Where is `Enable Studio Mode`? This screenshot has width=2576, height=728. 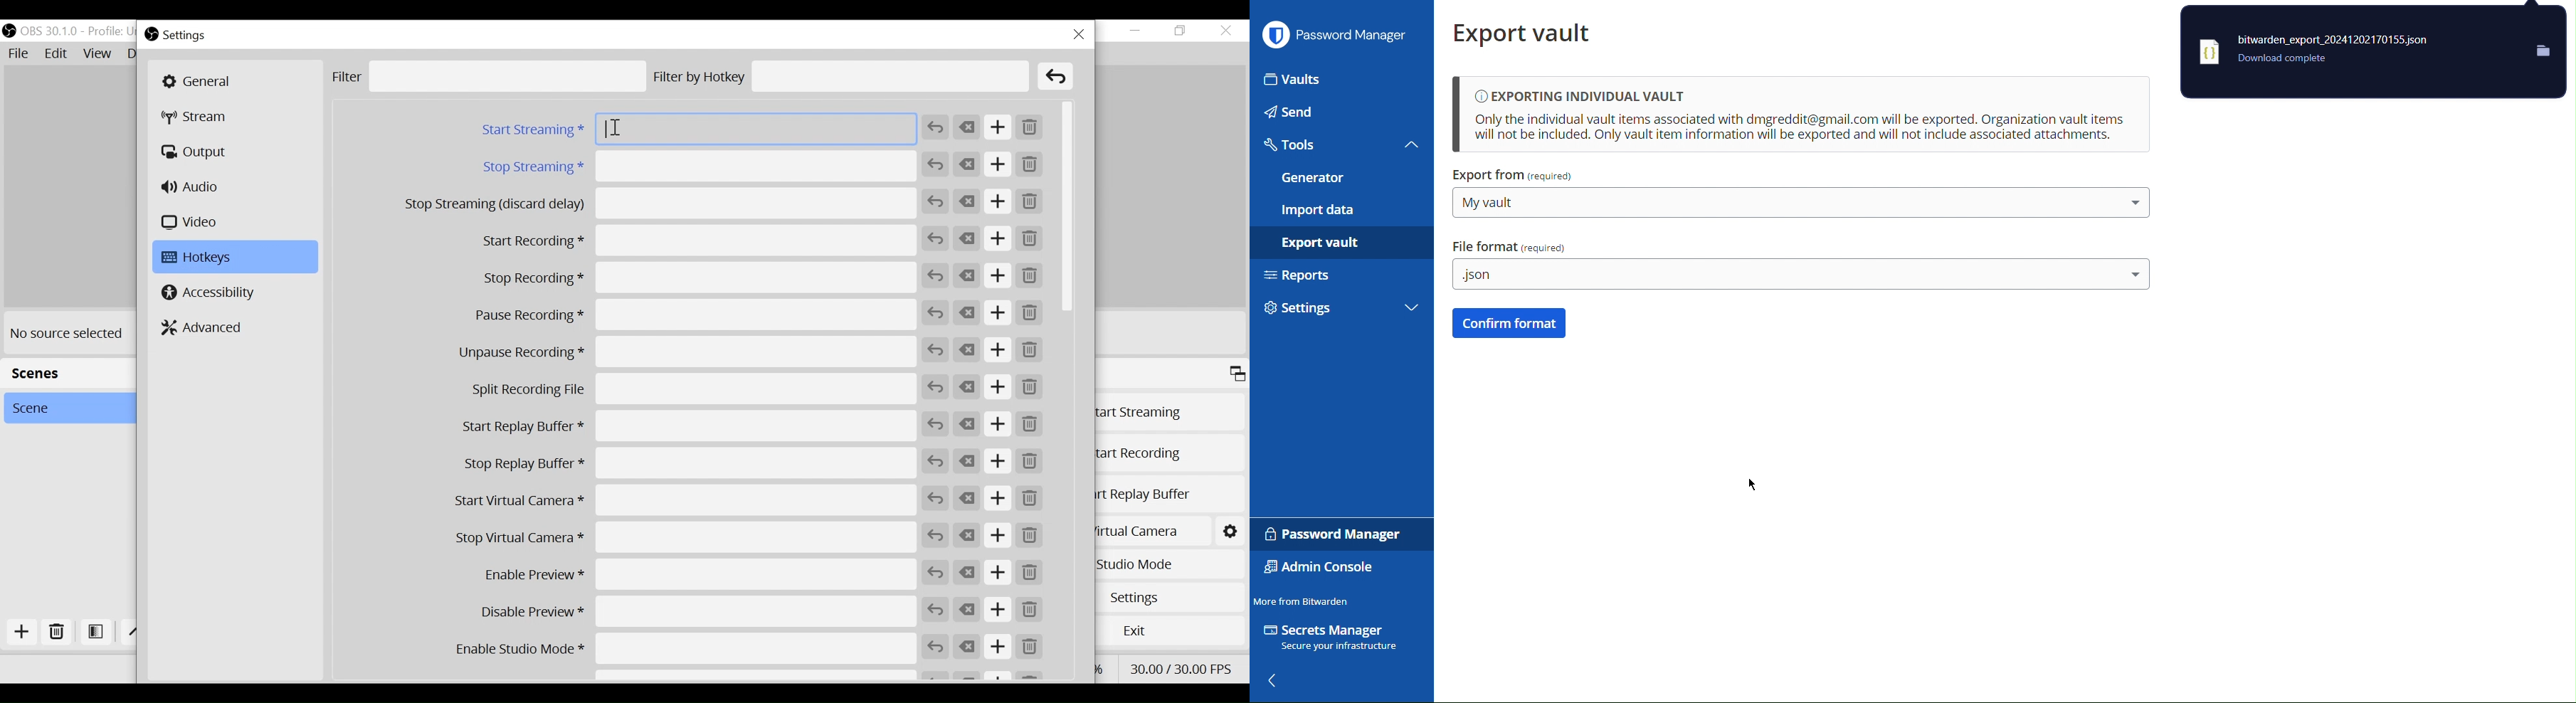
Enable Studio Mode is located at coordinates (685, 649).